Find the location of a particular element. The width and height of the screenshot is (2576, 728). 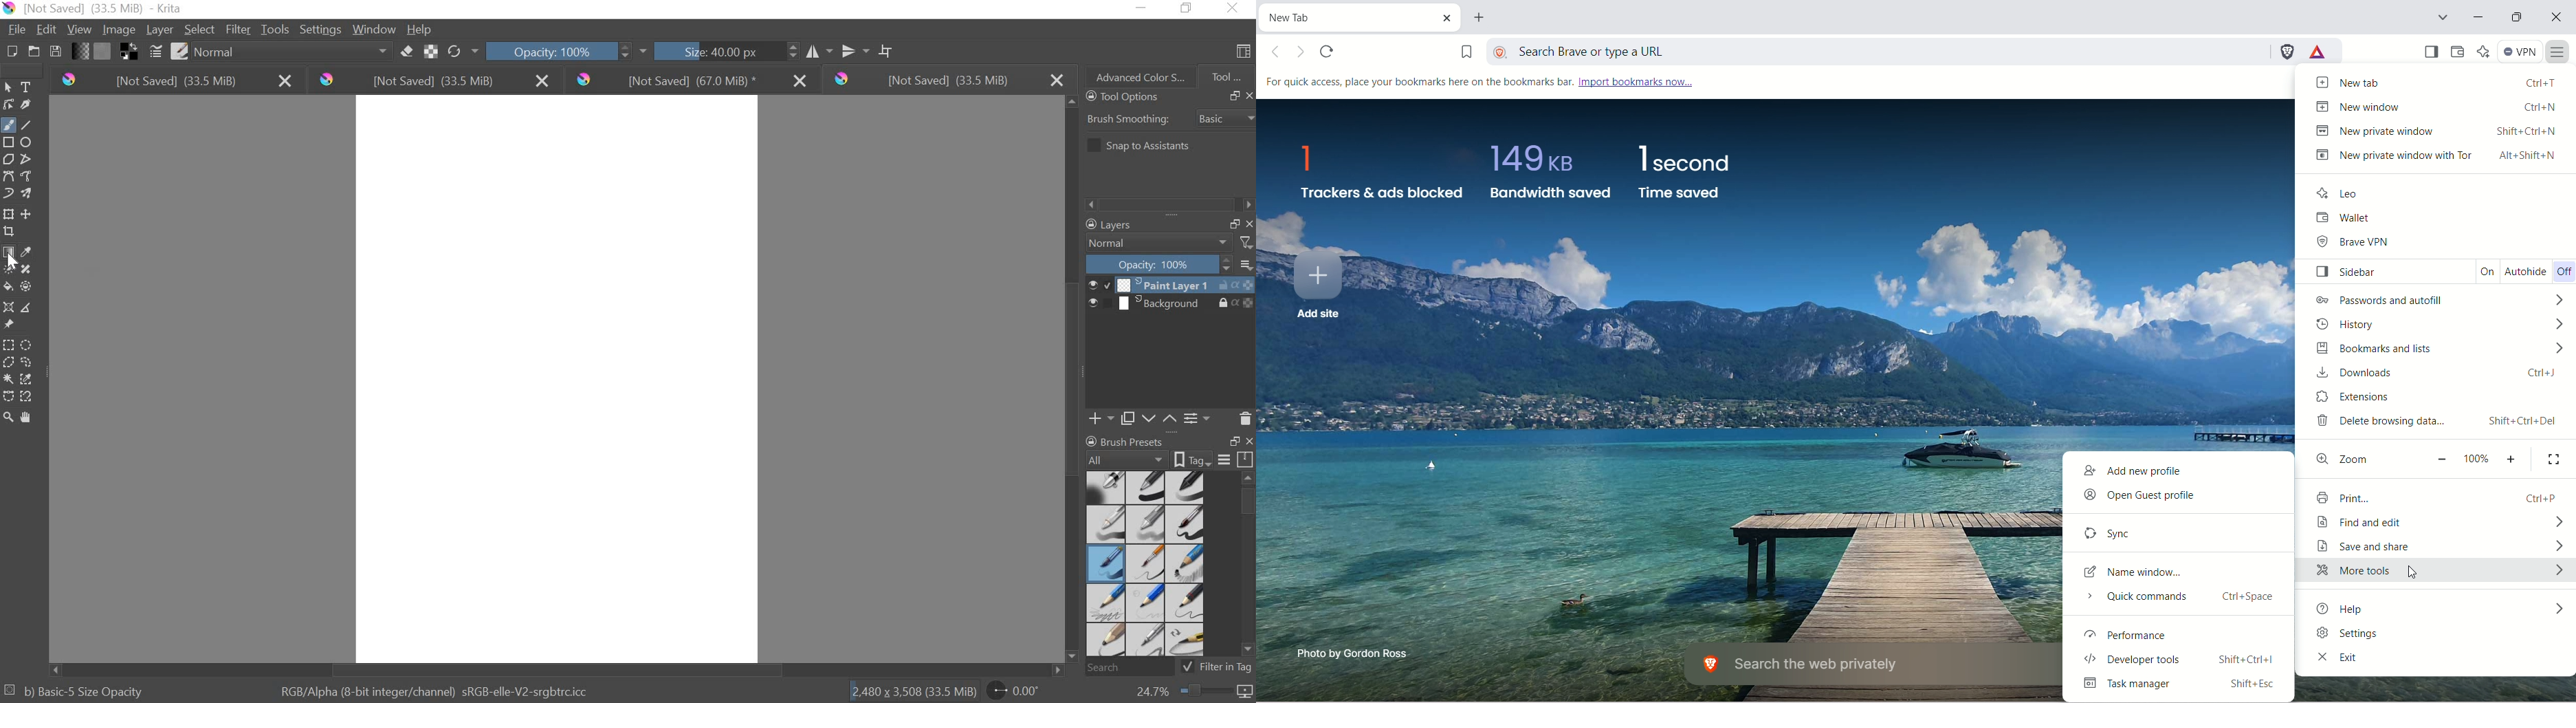

task manager is located at coordinates (2185, 688).